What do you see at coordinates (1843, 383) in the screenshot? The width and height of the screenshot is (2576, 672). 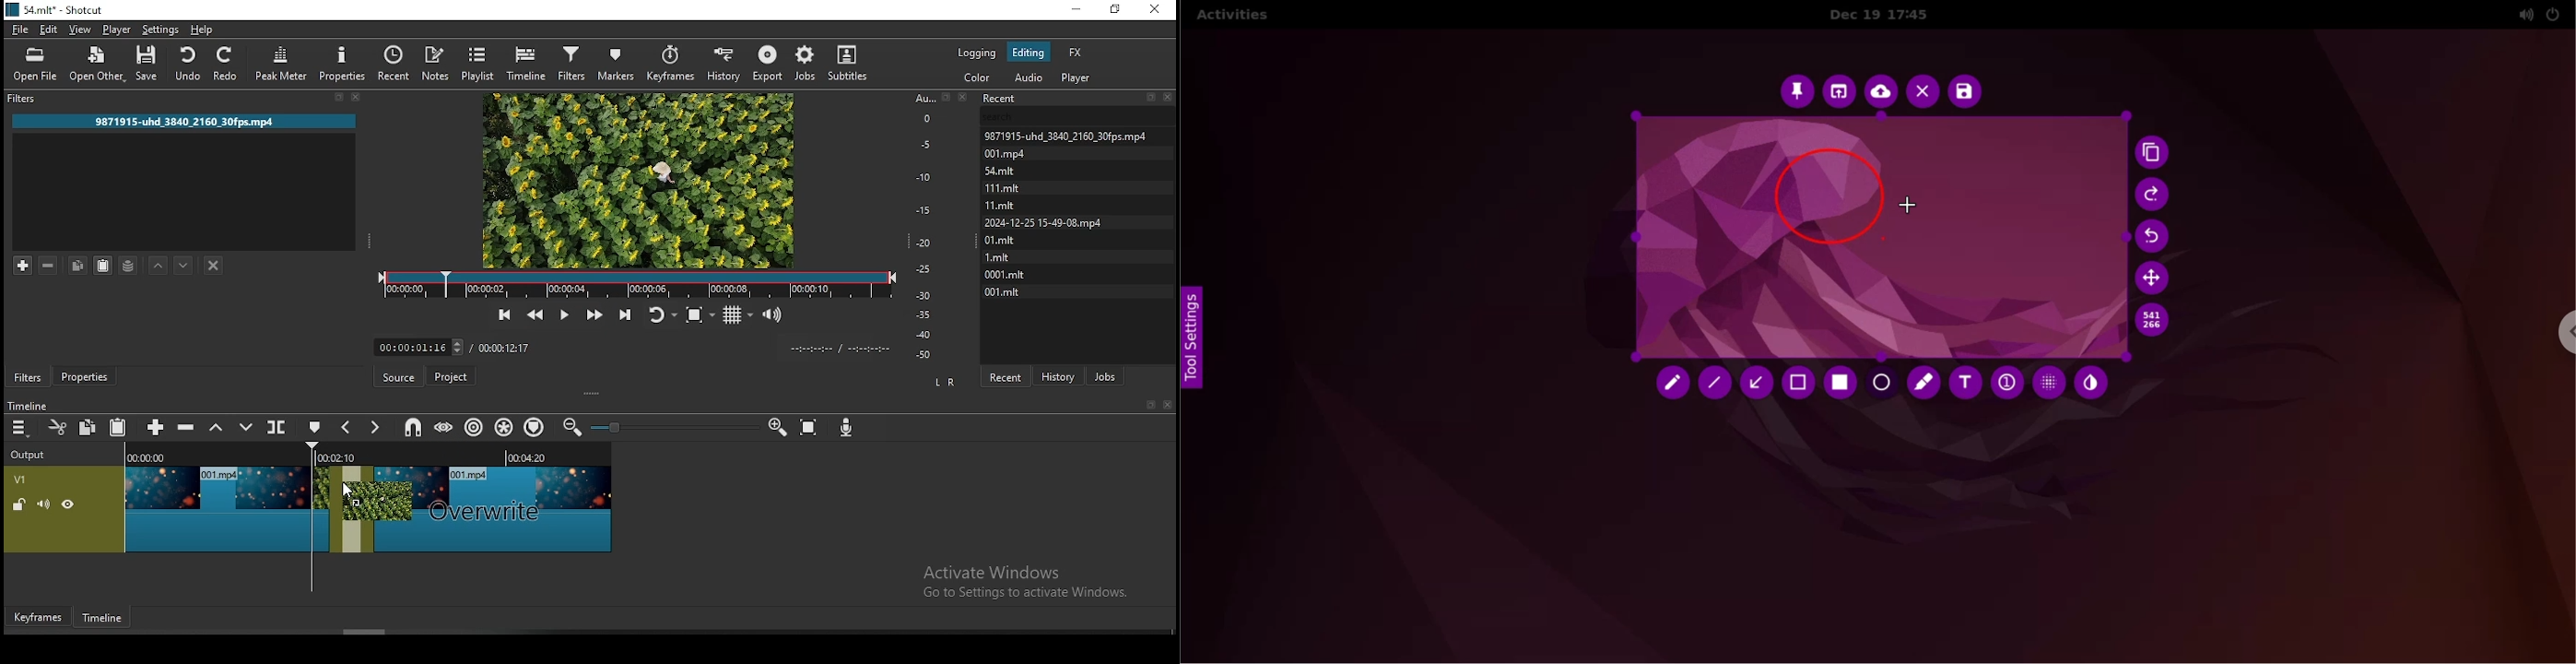 I see `rectangle tool` at bounding box center [1843, 383].